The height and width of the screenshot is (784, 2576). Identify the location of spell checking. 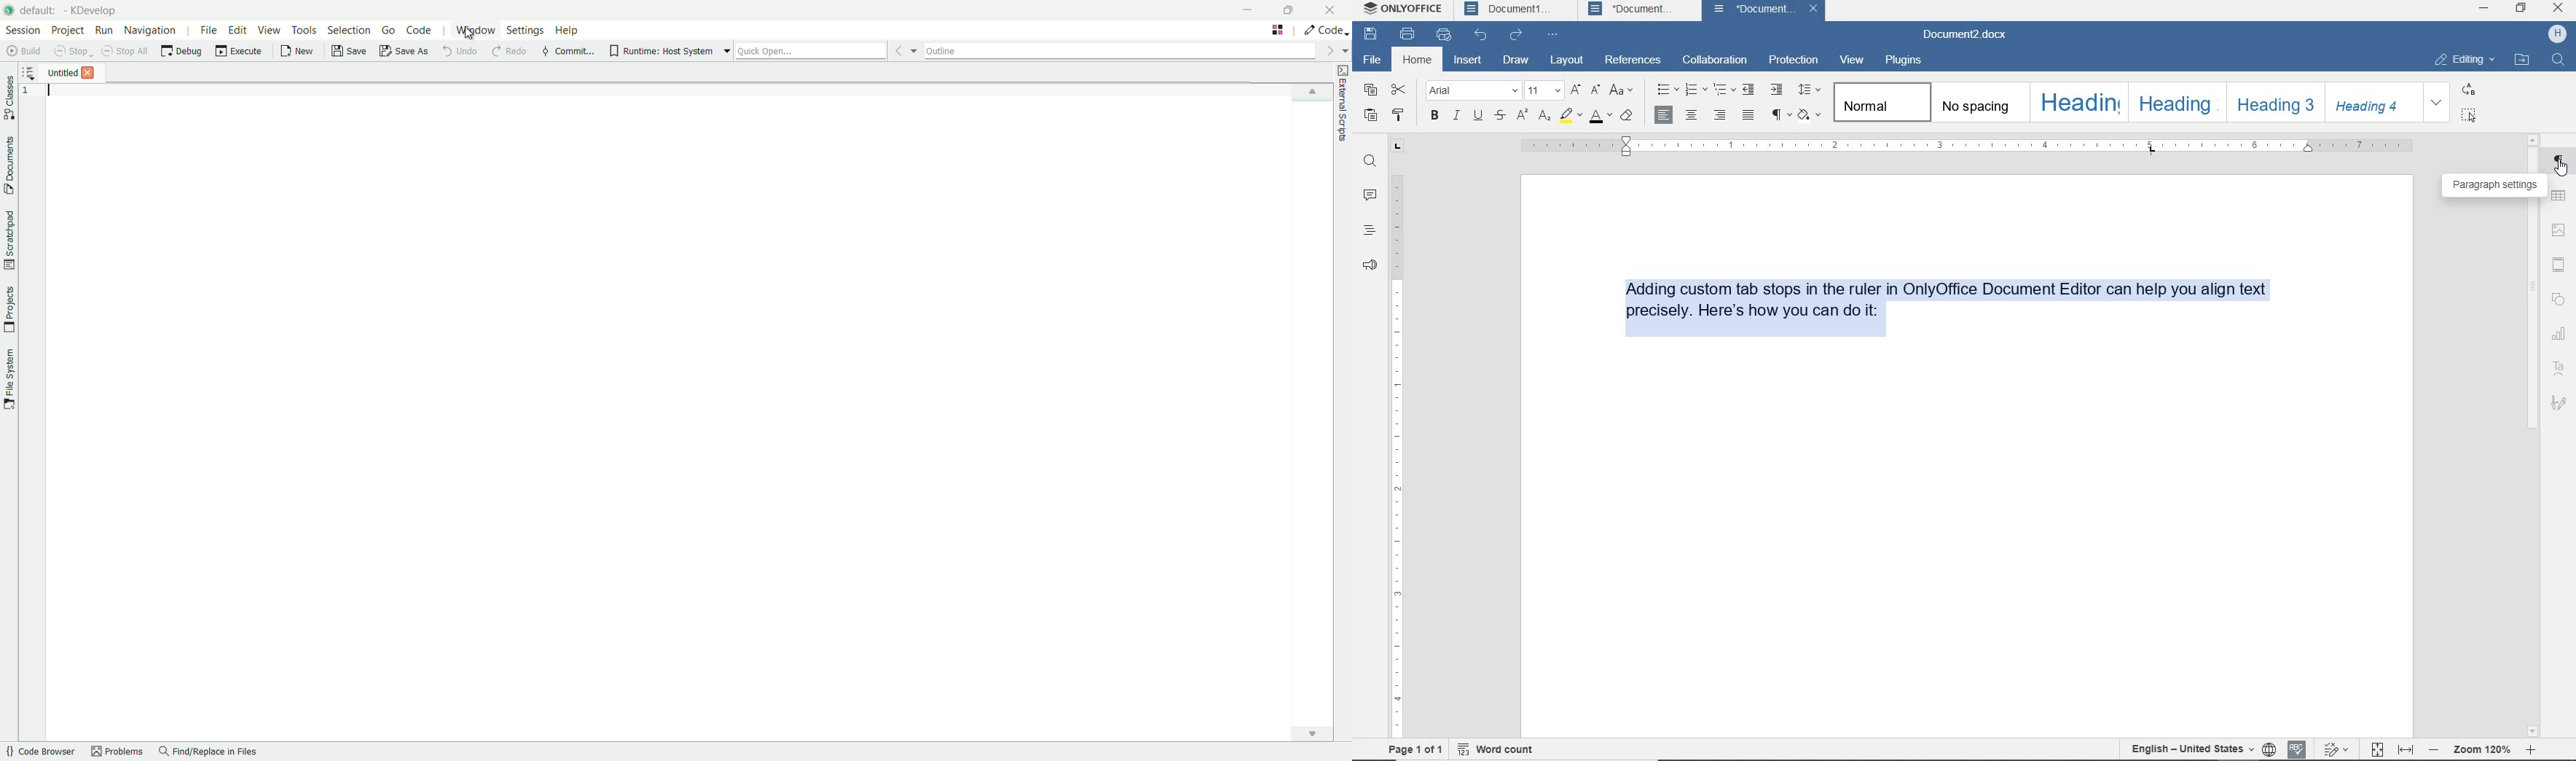
(2296, 749).